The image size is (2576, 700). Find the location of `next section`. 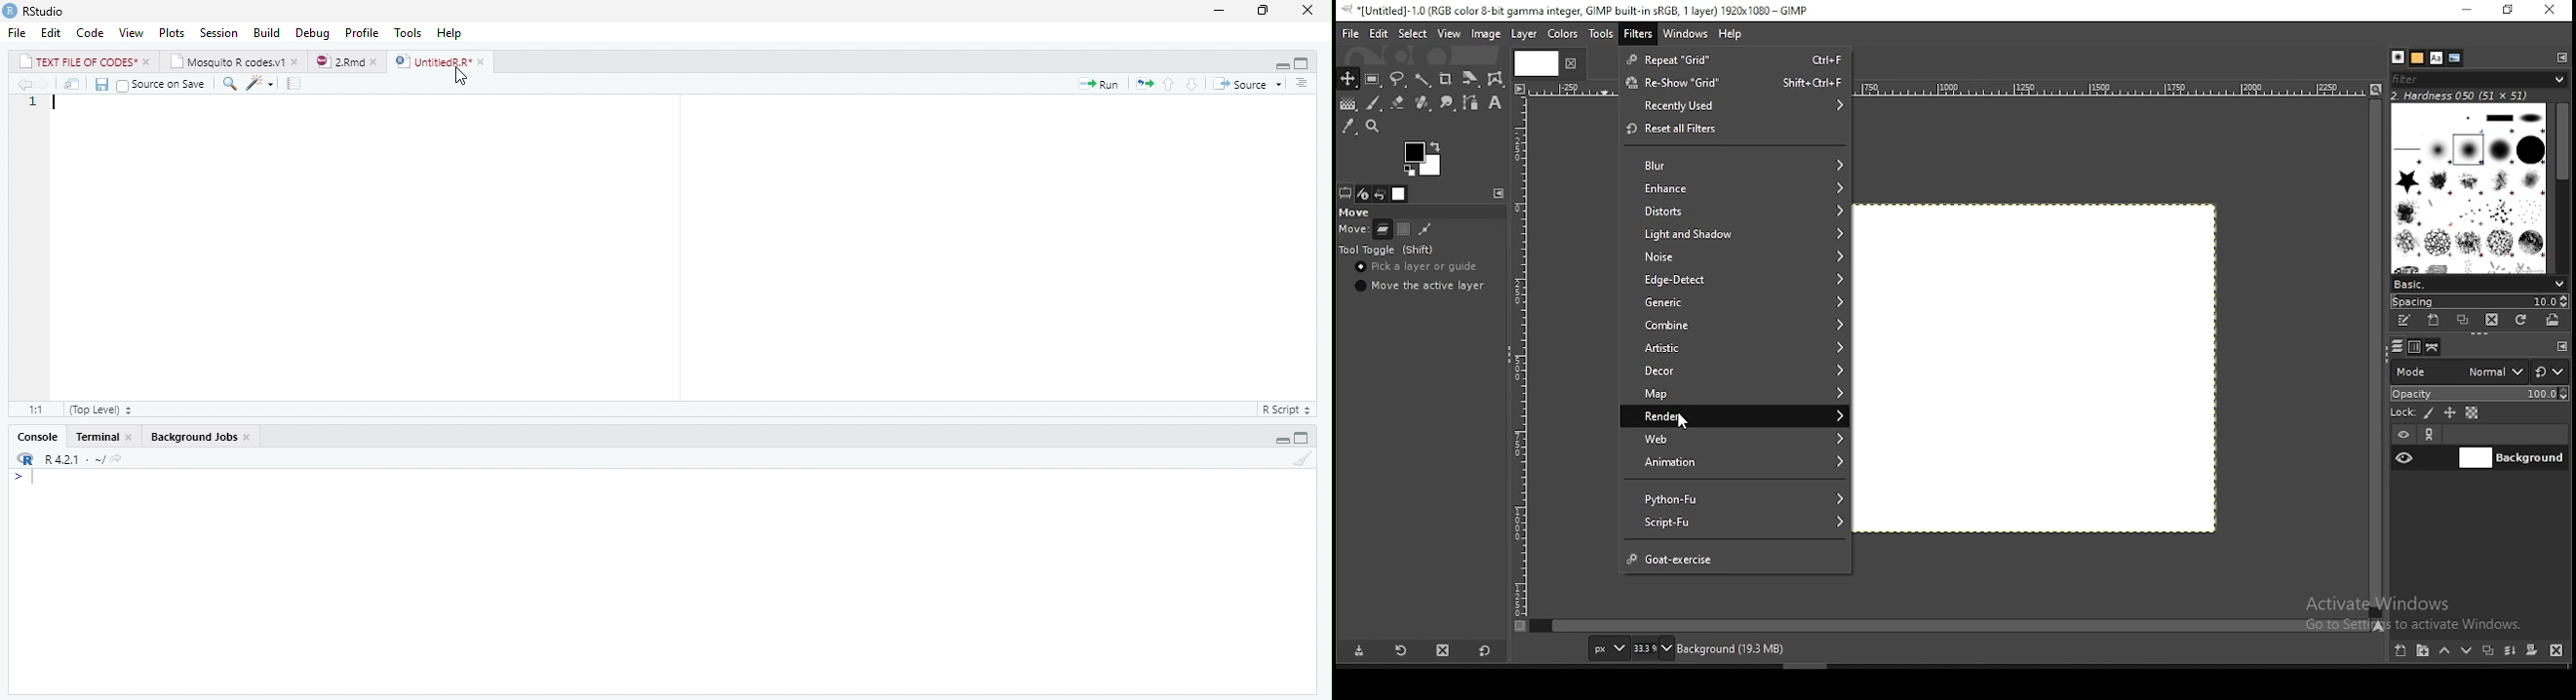

next section is located at coordinates (1191, 85).